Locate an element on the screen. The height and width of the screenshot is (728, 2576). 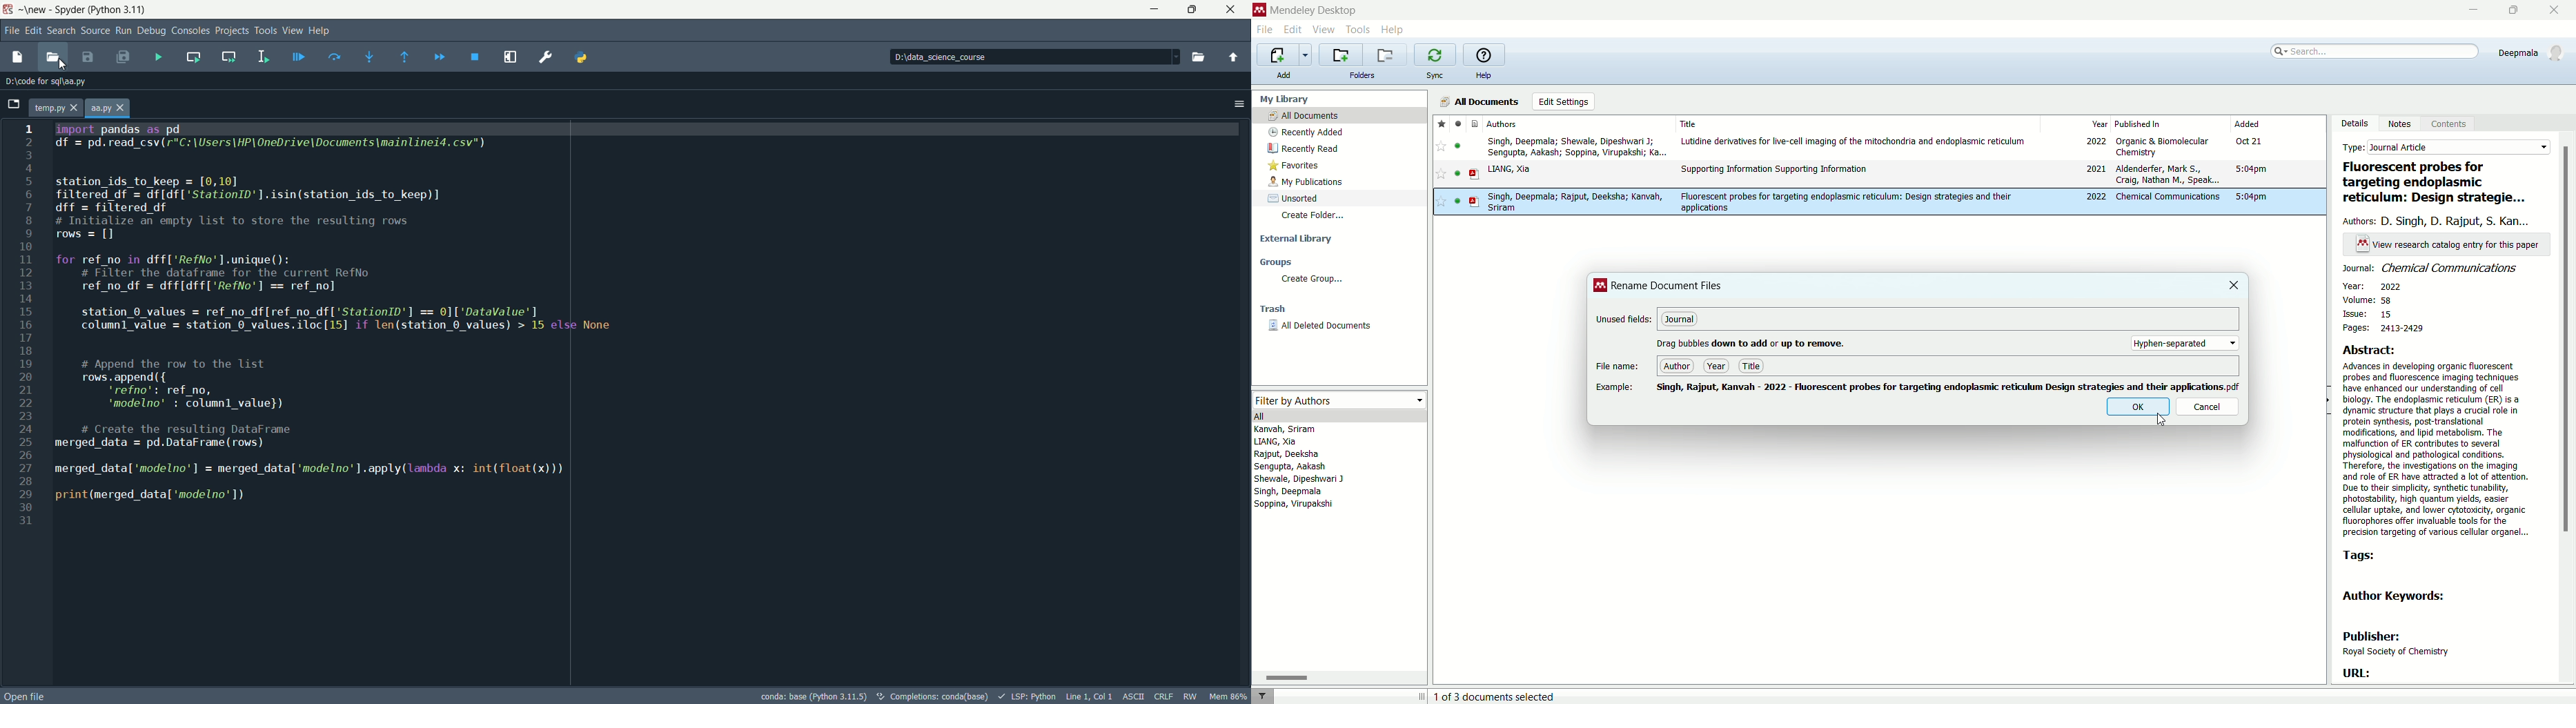
notes is located at coordinates (2403, 124).